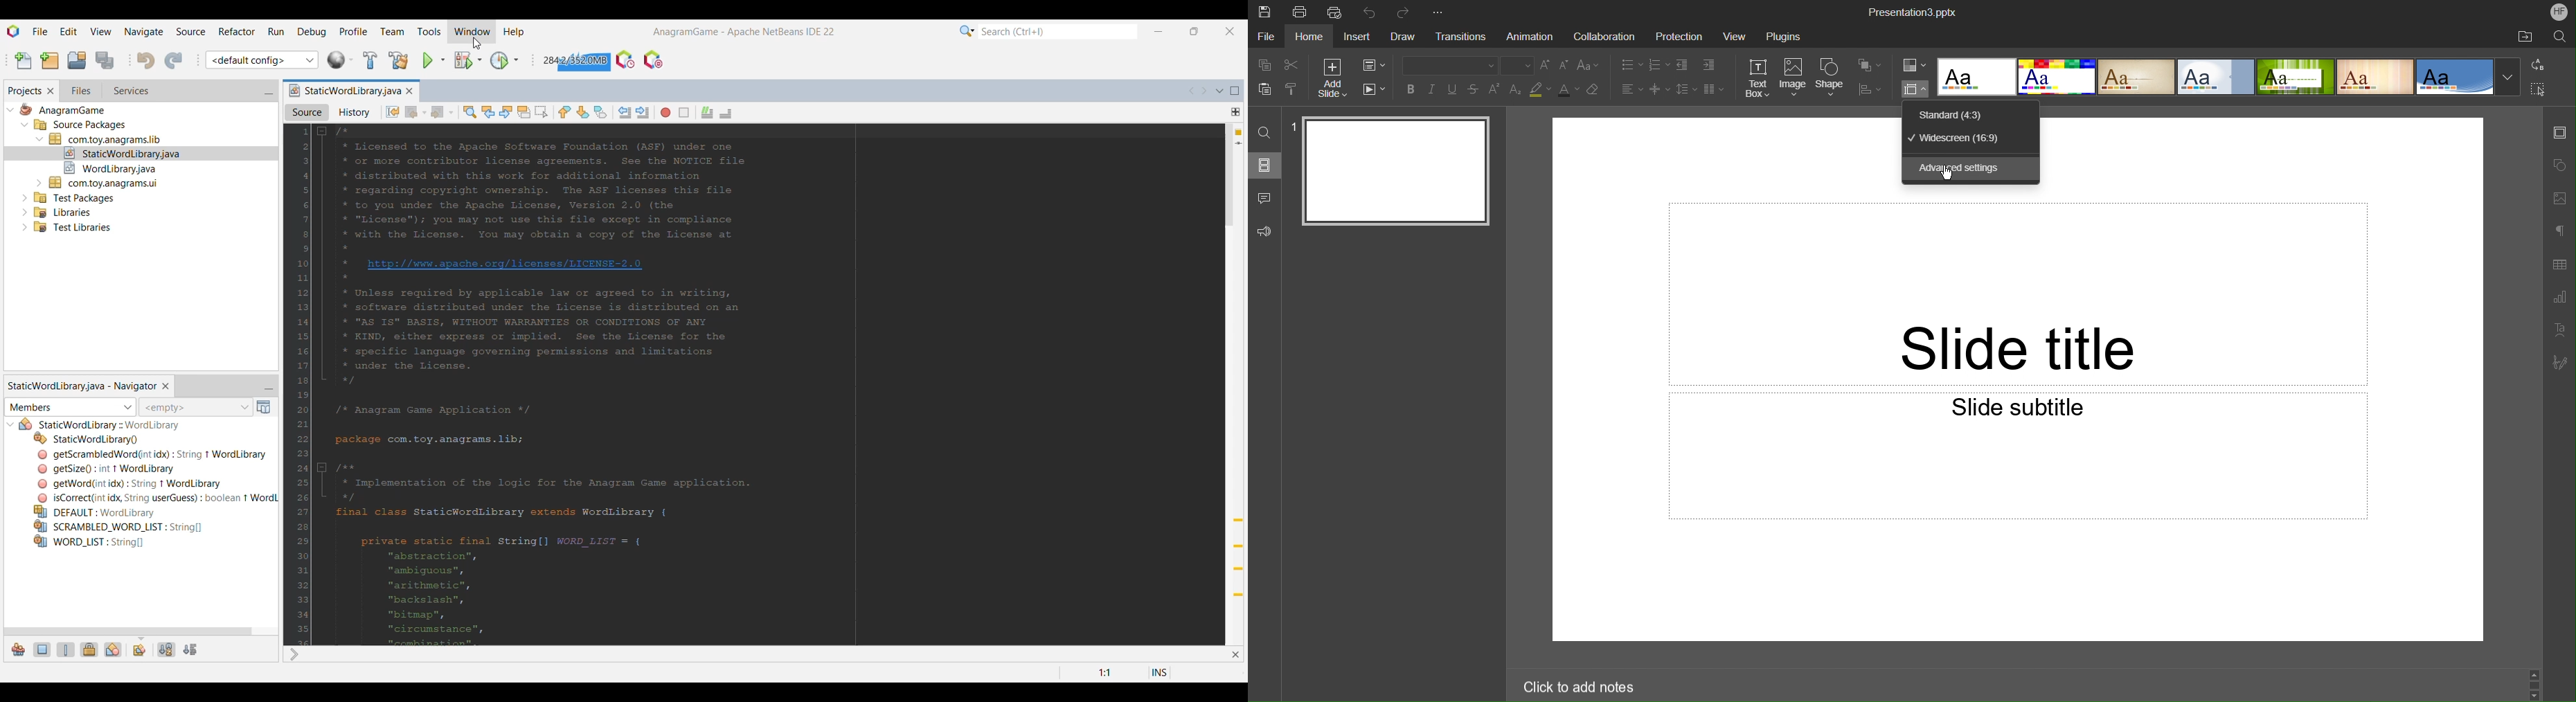 This screenshot has height=728, width=2576. What do you see at coordinates (1518, 65) in the screenshot?
I see `Font size` at bounding box center [1518, 65].